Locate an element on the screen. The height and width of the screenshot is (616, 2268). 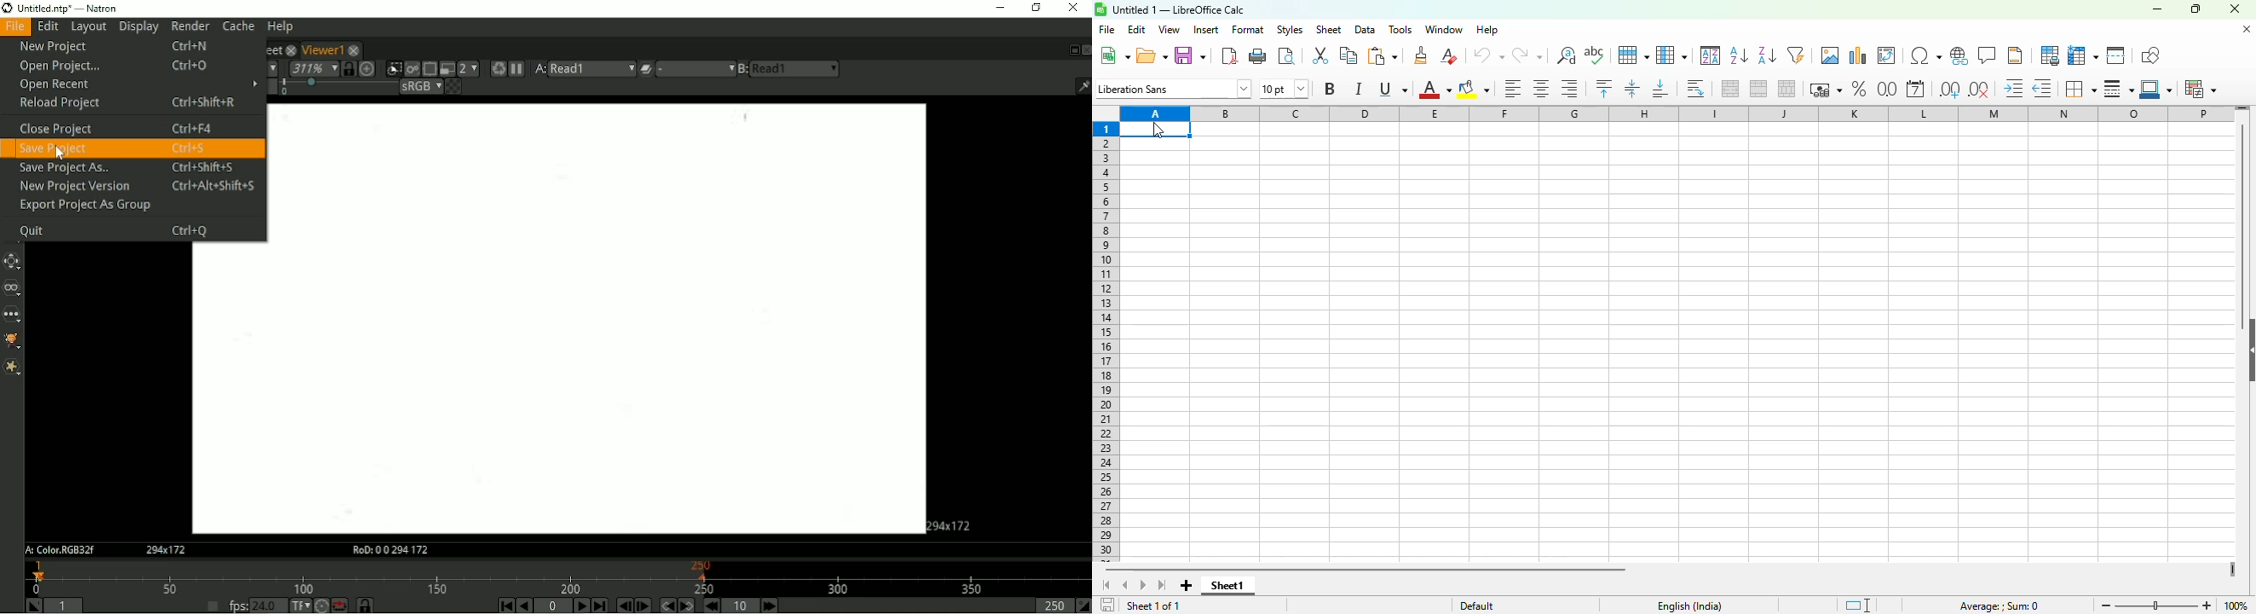
vertical scroll bar is located at coordinates (2244, 217).